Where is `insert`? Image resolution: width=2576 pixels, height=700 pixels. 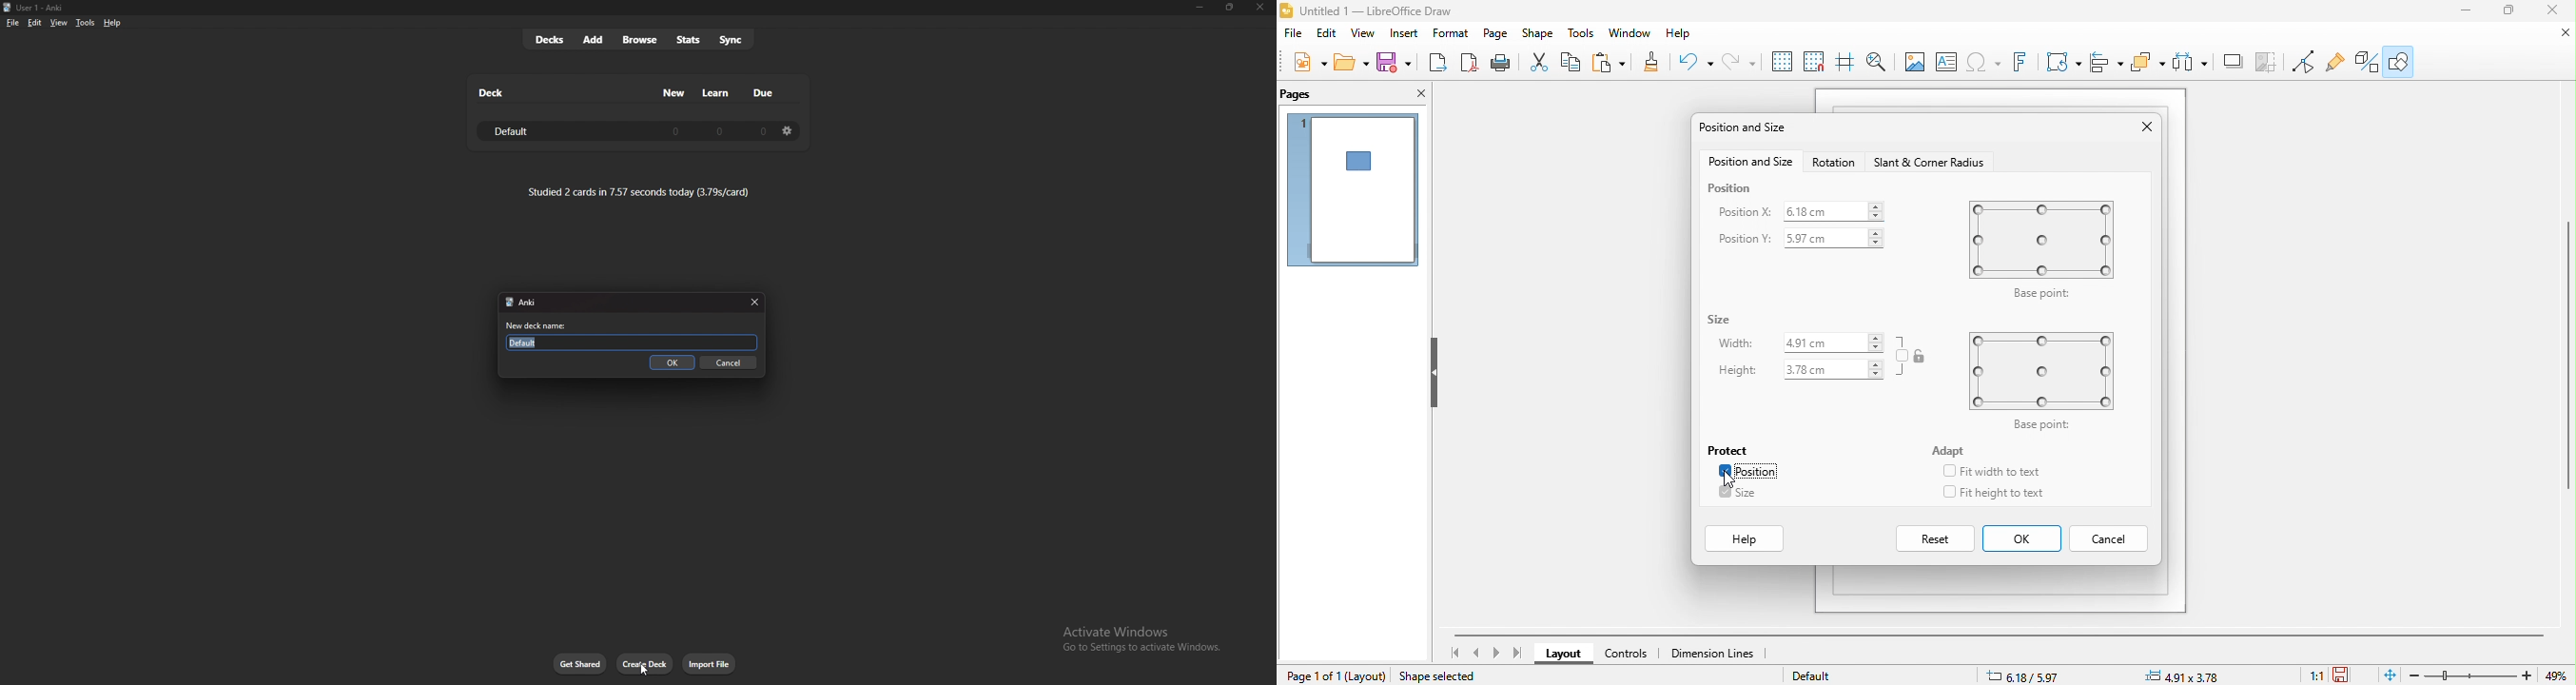 insert is located at coordinates (1407, 35).